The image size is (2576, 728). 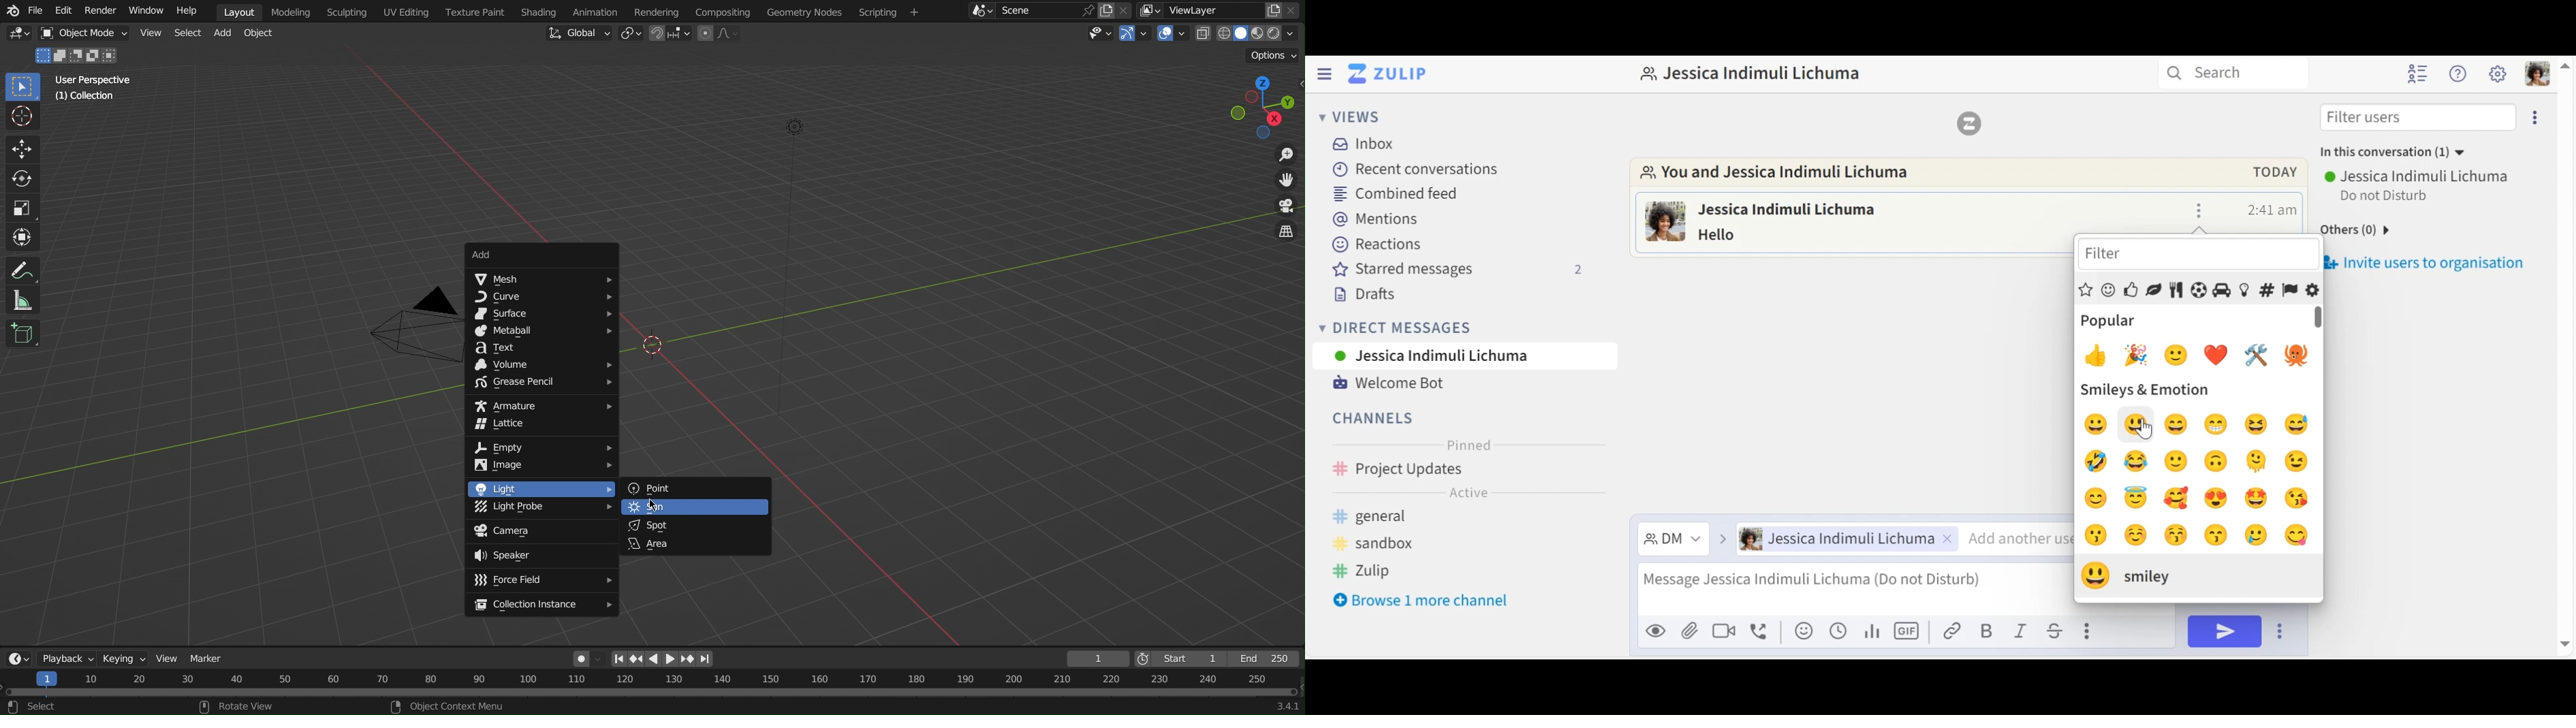 I want to click on Popular, so click(x=2110, y=321).